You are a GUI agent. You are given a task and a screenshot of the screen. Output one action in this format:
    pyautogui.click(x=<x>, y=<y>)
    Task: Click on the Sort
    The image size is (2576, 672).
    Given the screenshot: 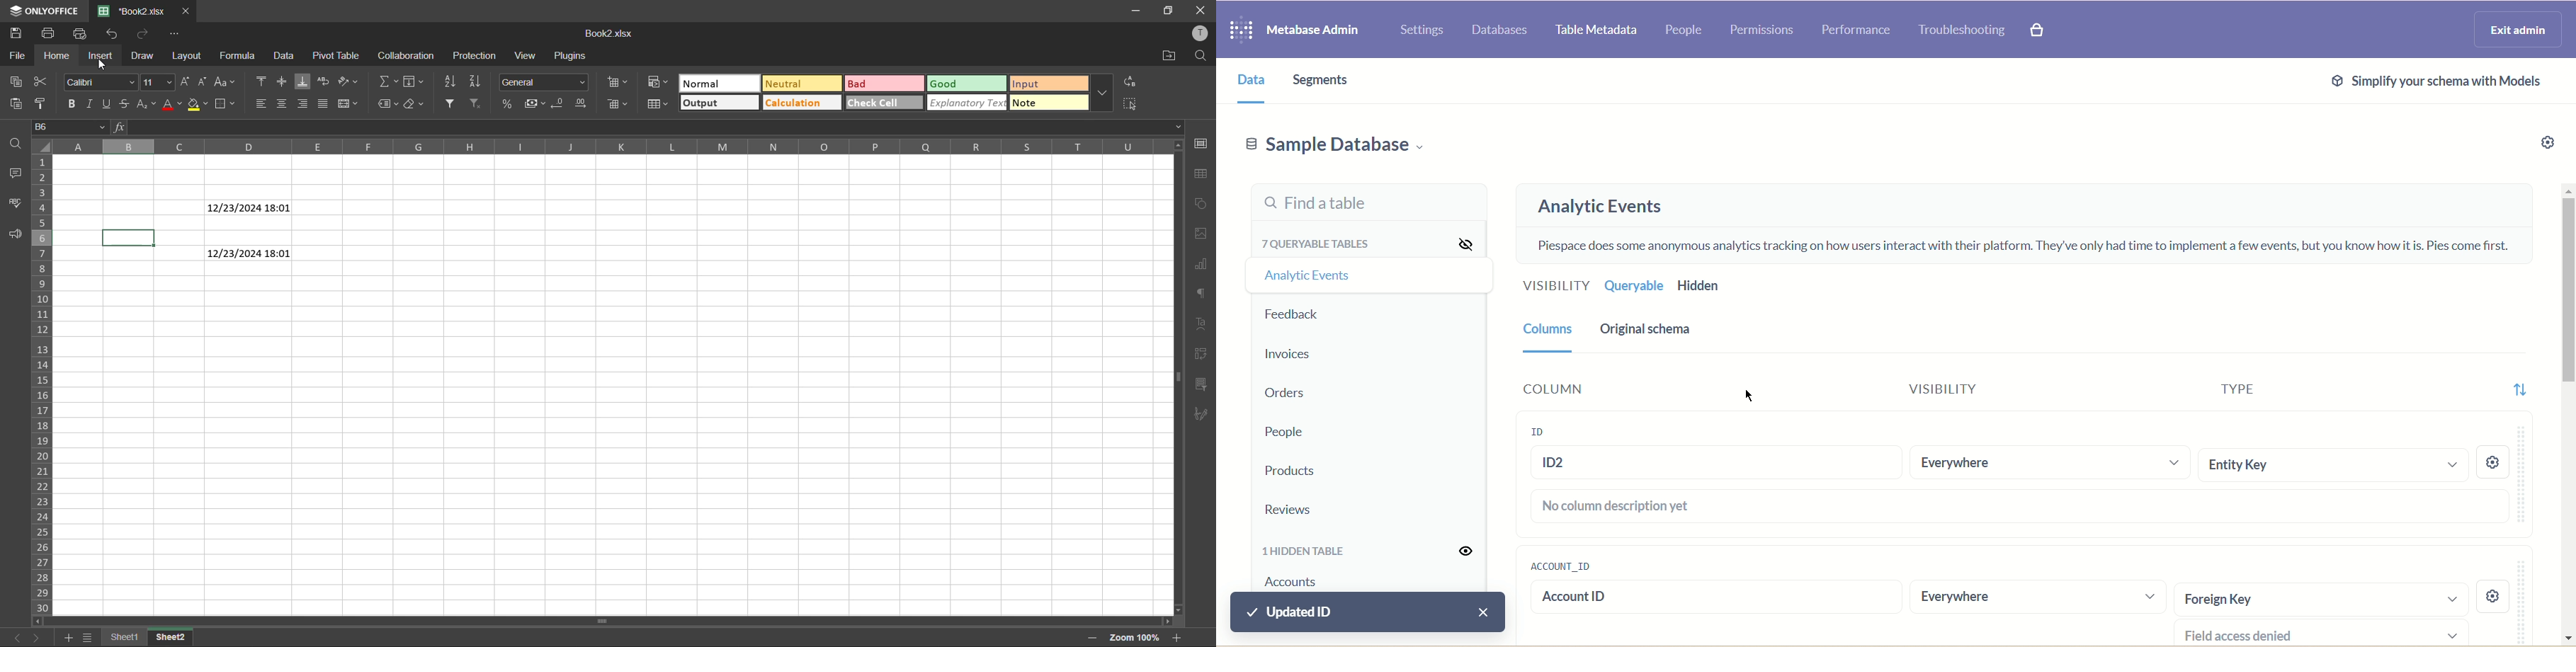 What is the action you would take?
    pyautogui.click(x=2522, y=387)
    